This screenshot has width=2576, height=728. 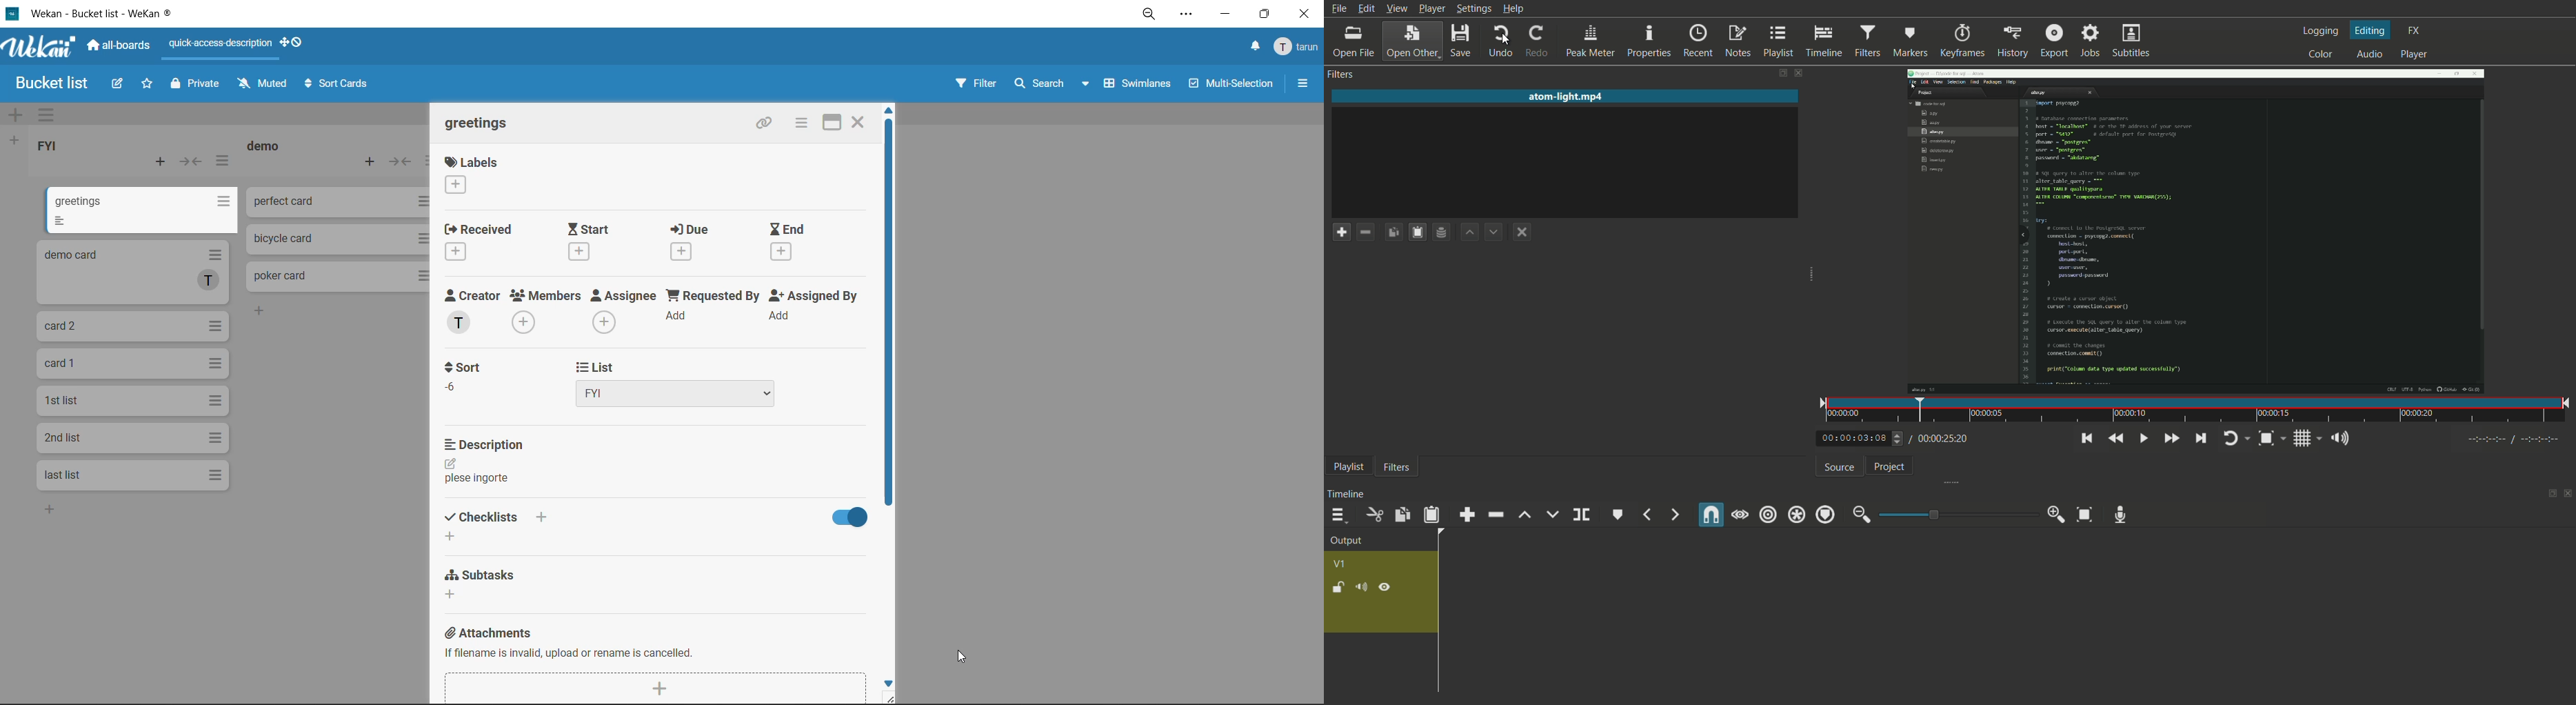 I want to click on checklists, so click(x=477, y=523).